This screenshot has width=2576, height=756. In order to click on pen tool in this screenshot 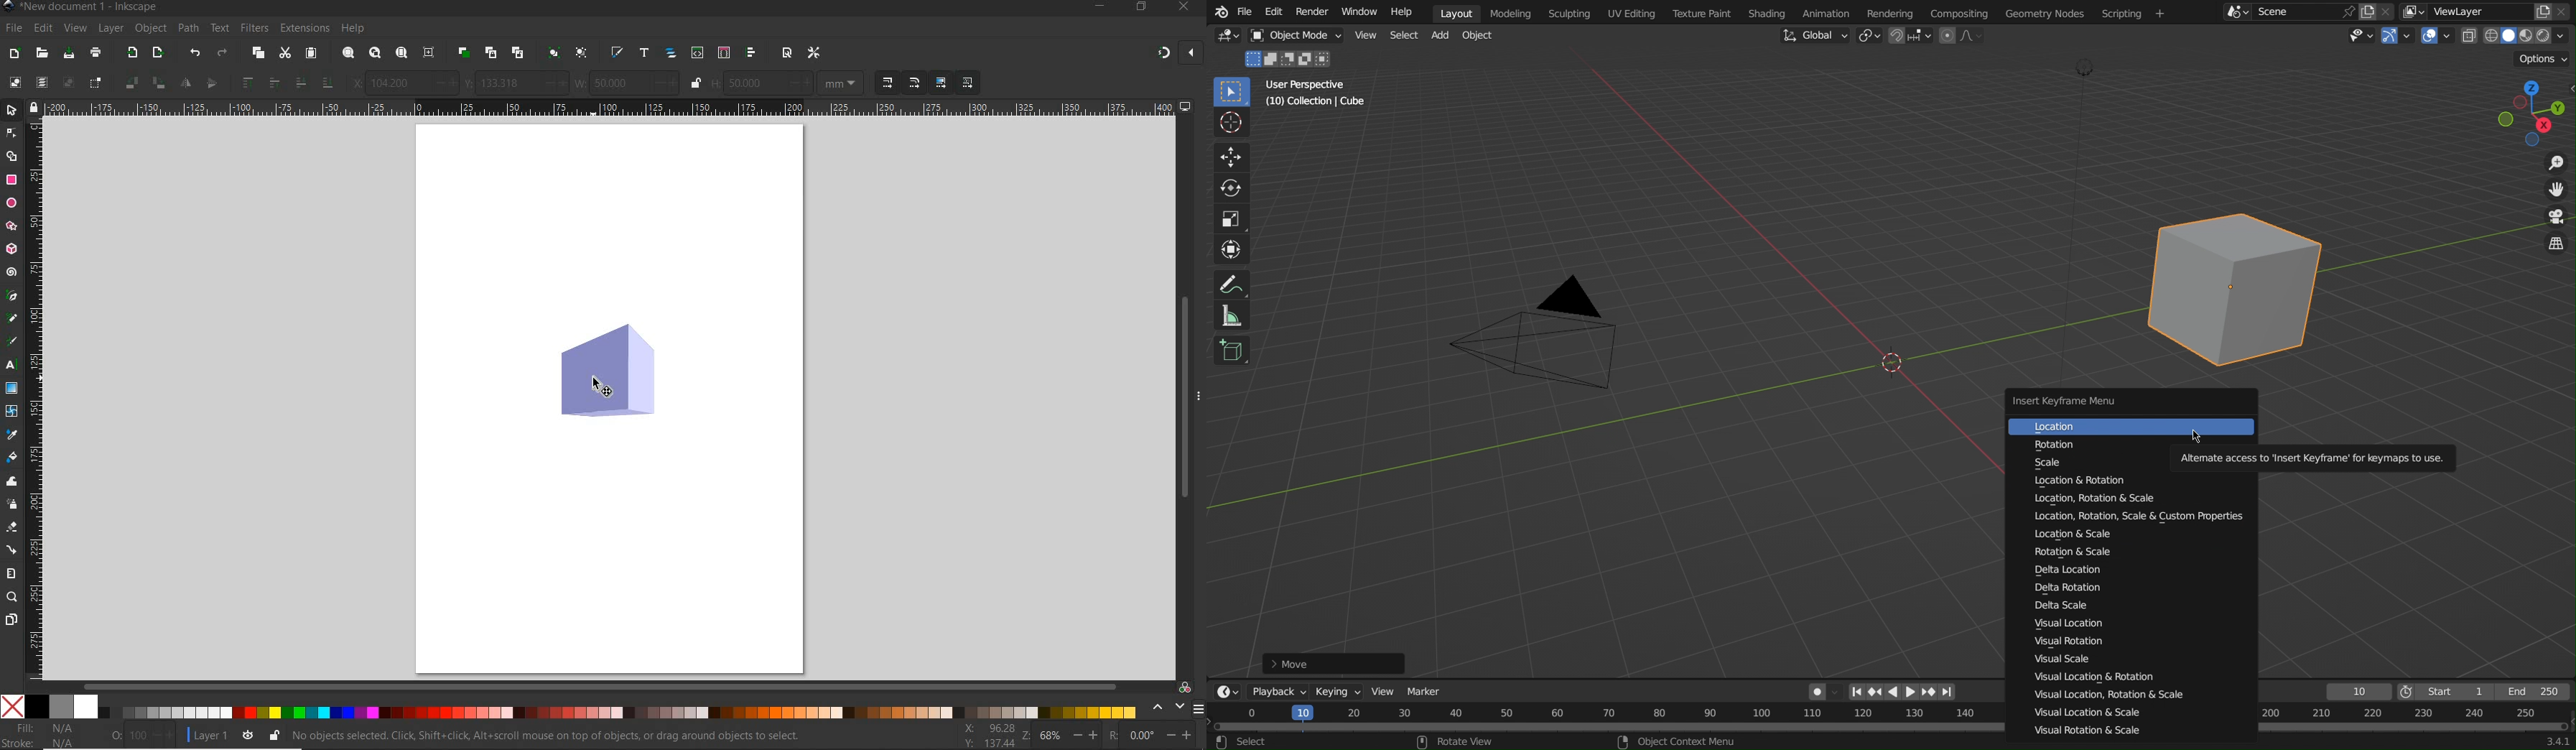, I will do `click(11, 297)`.